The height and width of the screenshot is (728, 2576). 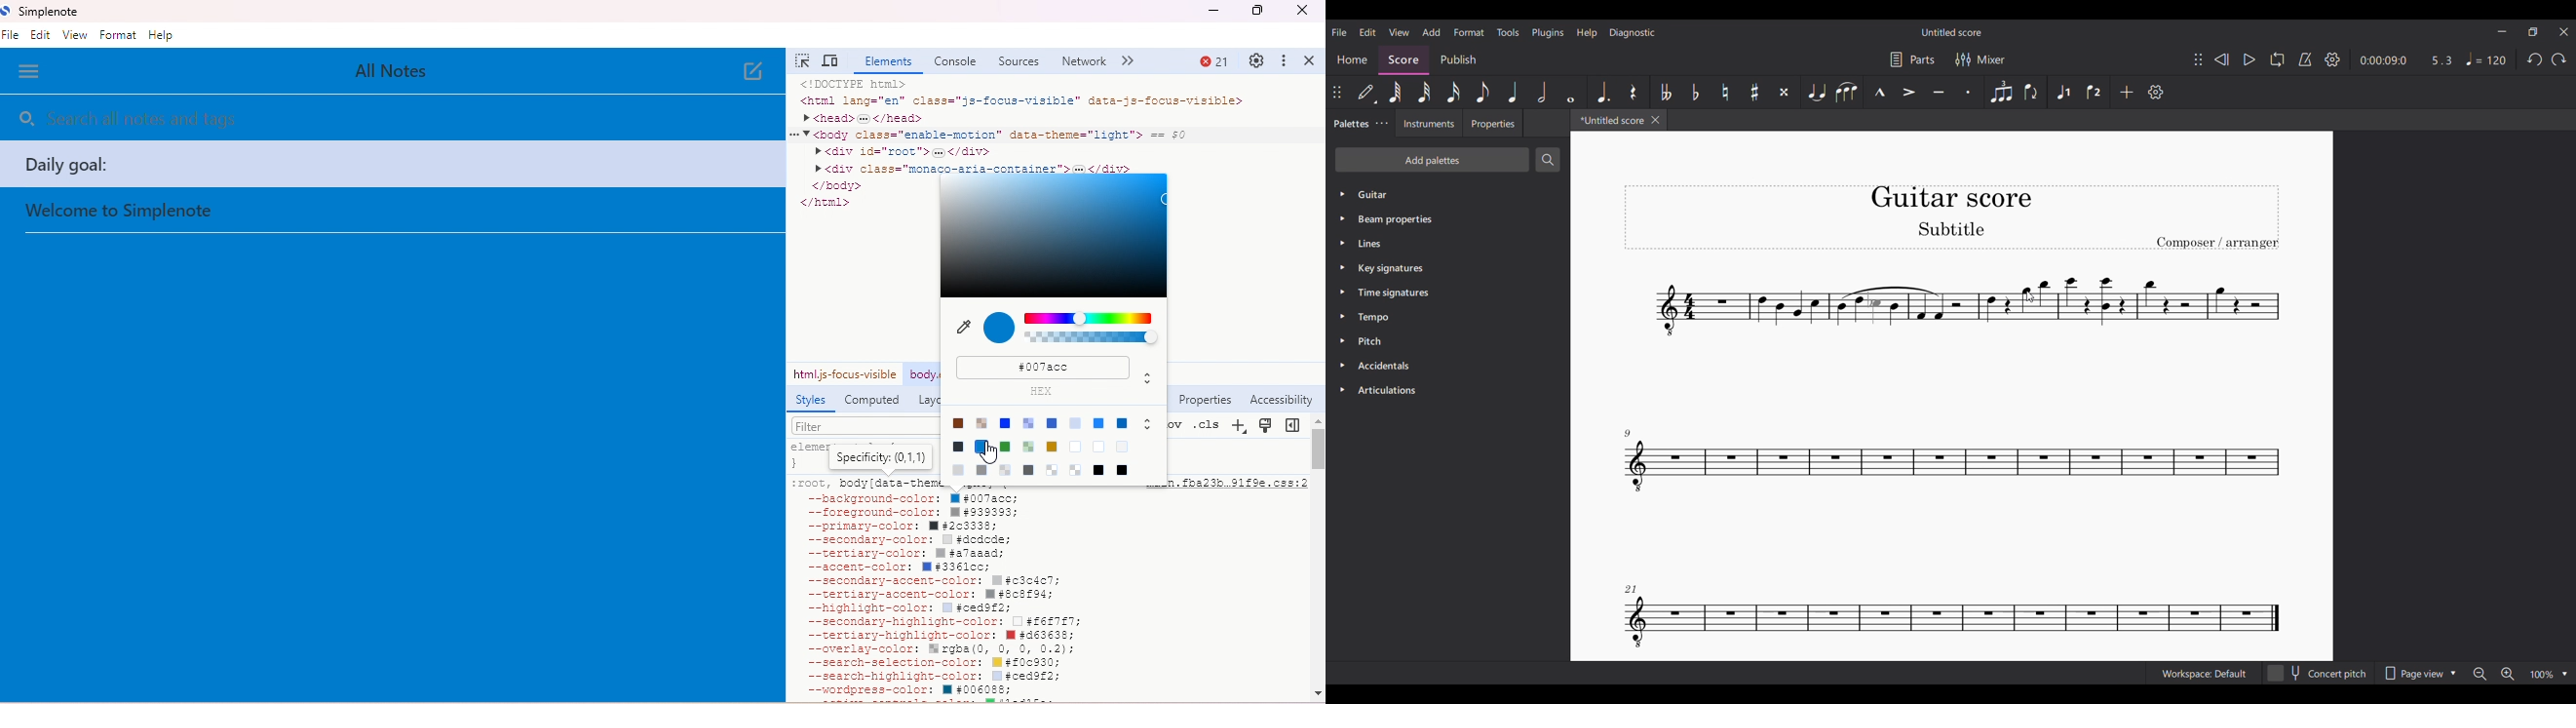 I want to click on filter, so click(x=865, y=425).